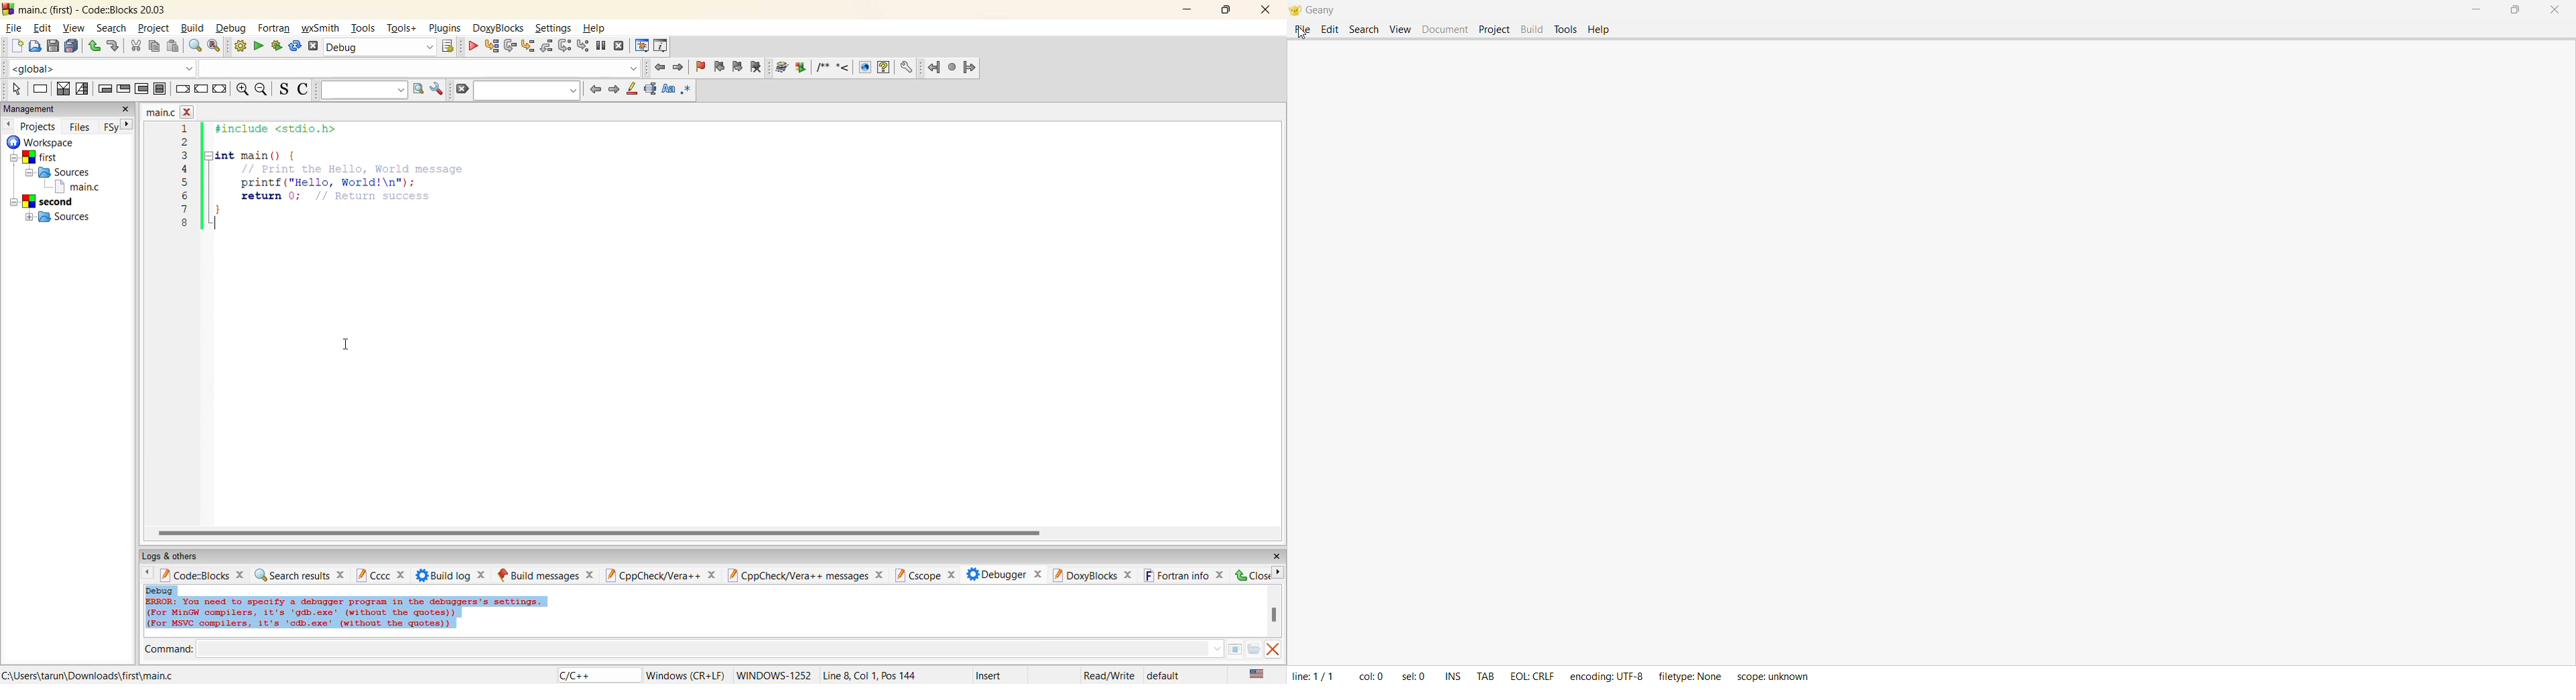  Describe the element at coordinates (256, 46) in the screenshot. I see `run` at that location.